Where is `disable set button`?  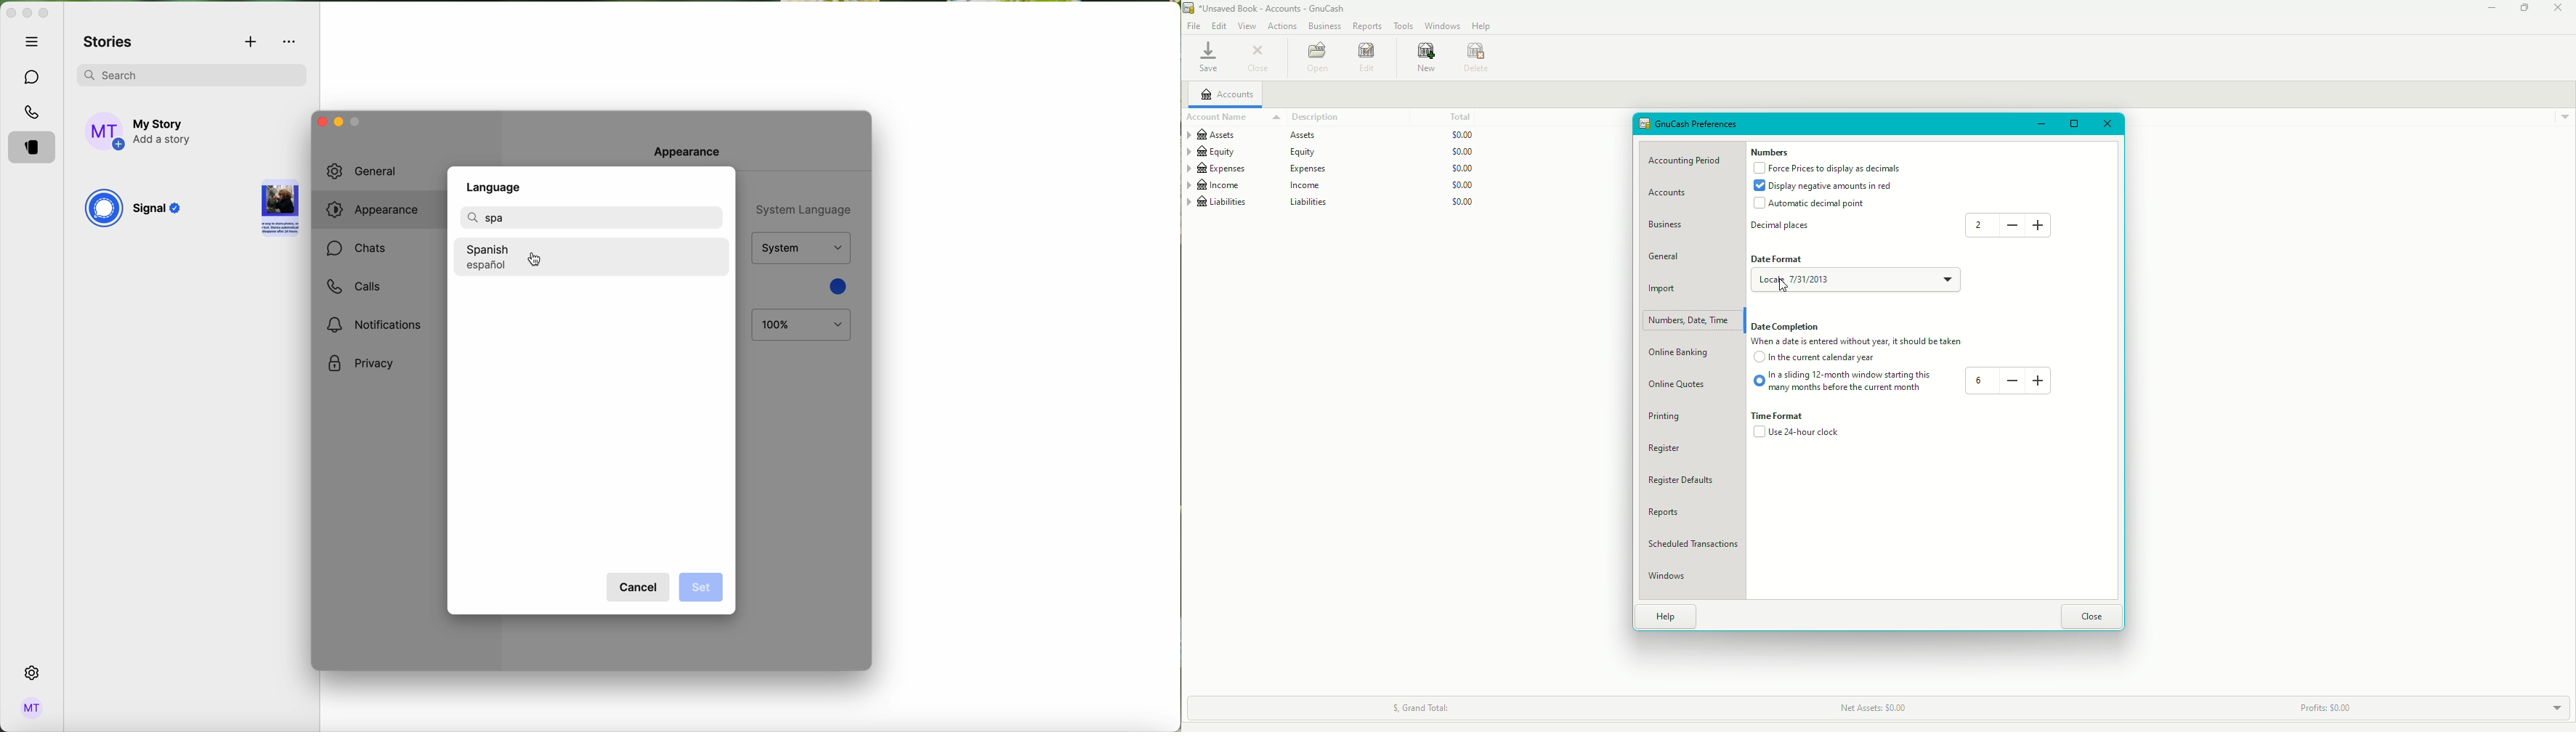 disable set button is located at coordinates (700, 586).